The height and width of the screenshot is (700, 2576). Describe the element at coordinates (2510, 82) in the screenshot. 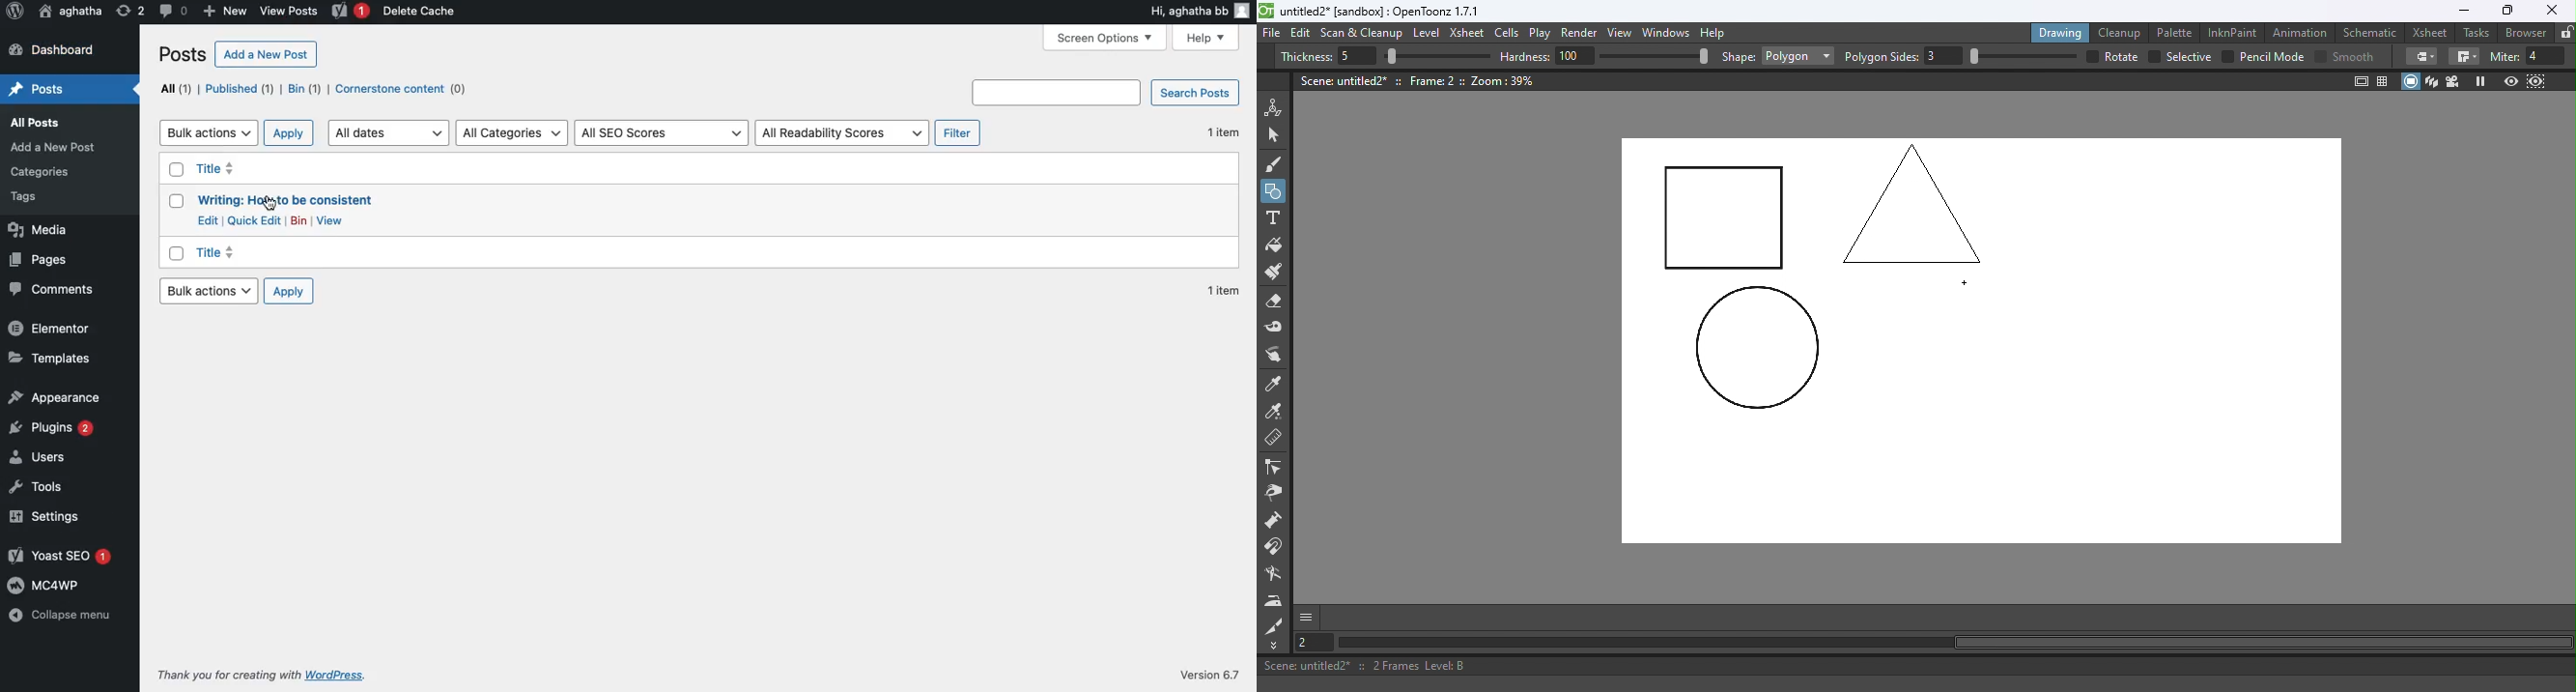

I see `Preview` at that location.